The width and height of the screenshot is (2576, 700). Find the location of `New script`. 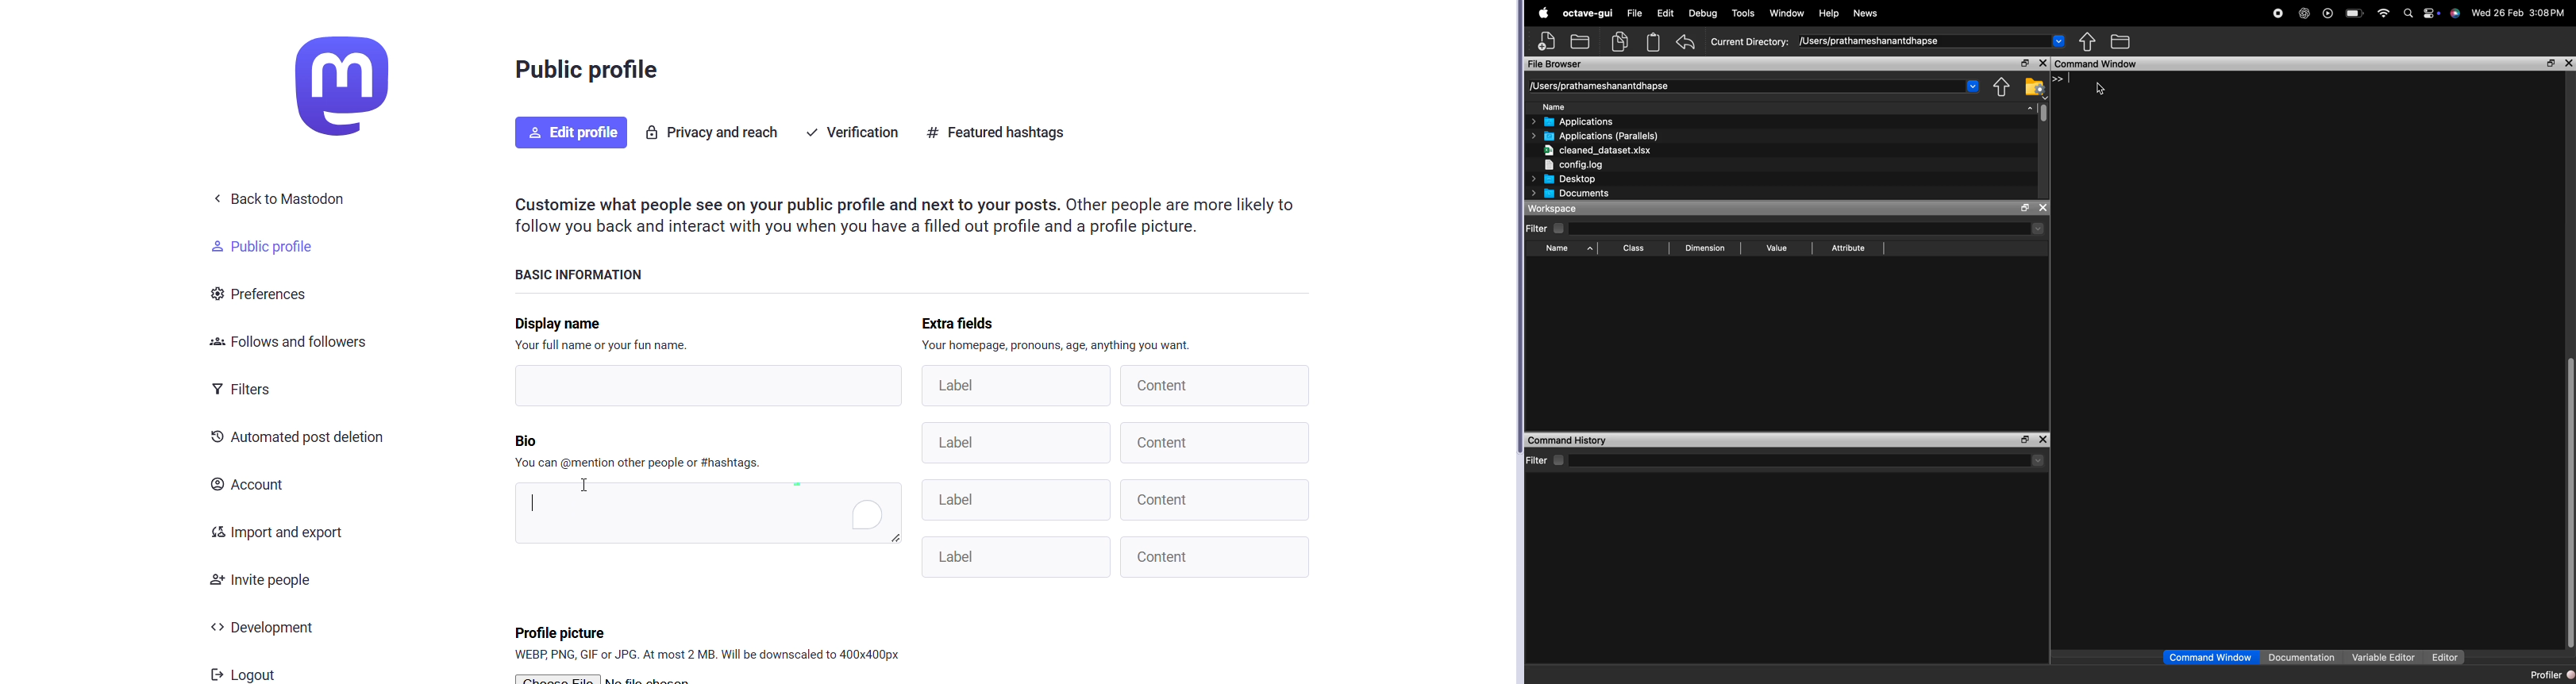

New script is located at coordinates (1545, 41).